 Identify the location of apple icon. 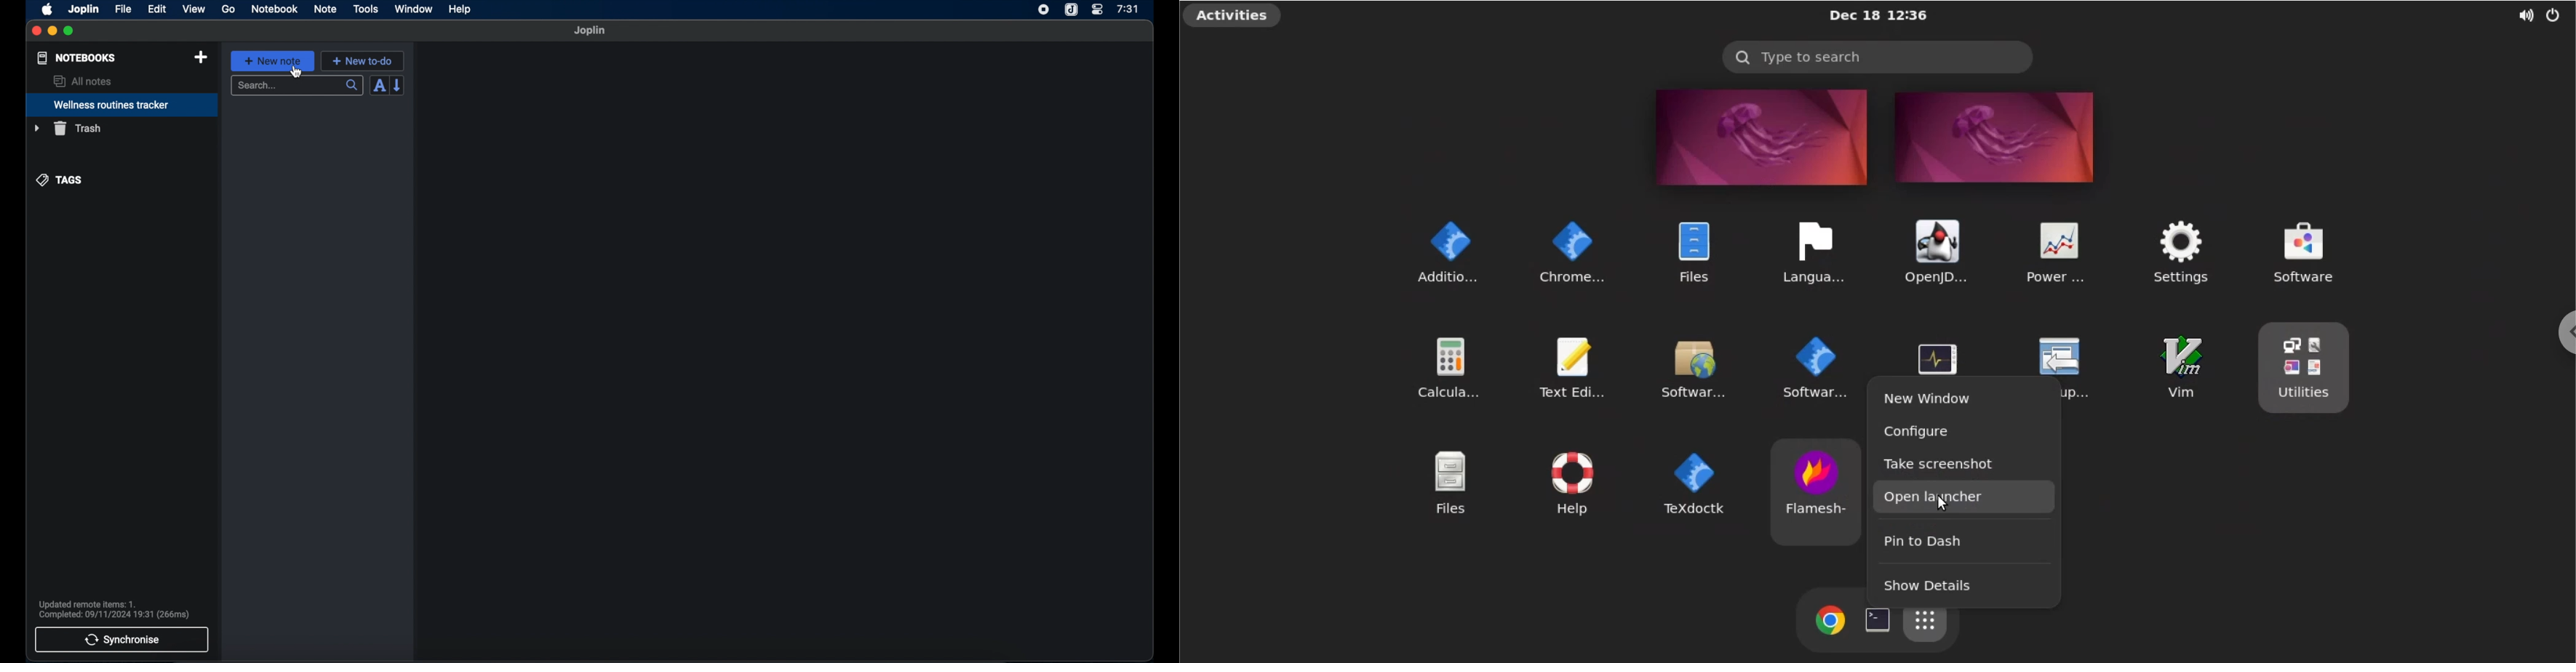
(48, 10).